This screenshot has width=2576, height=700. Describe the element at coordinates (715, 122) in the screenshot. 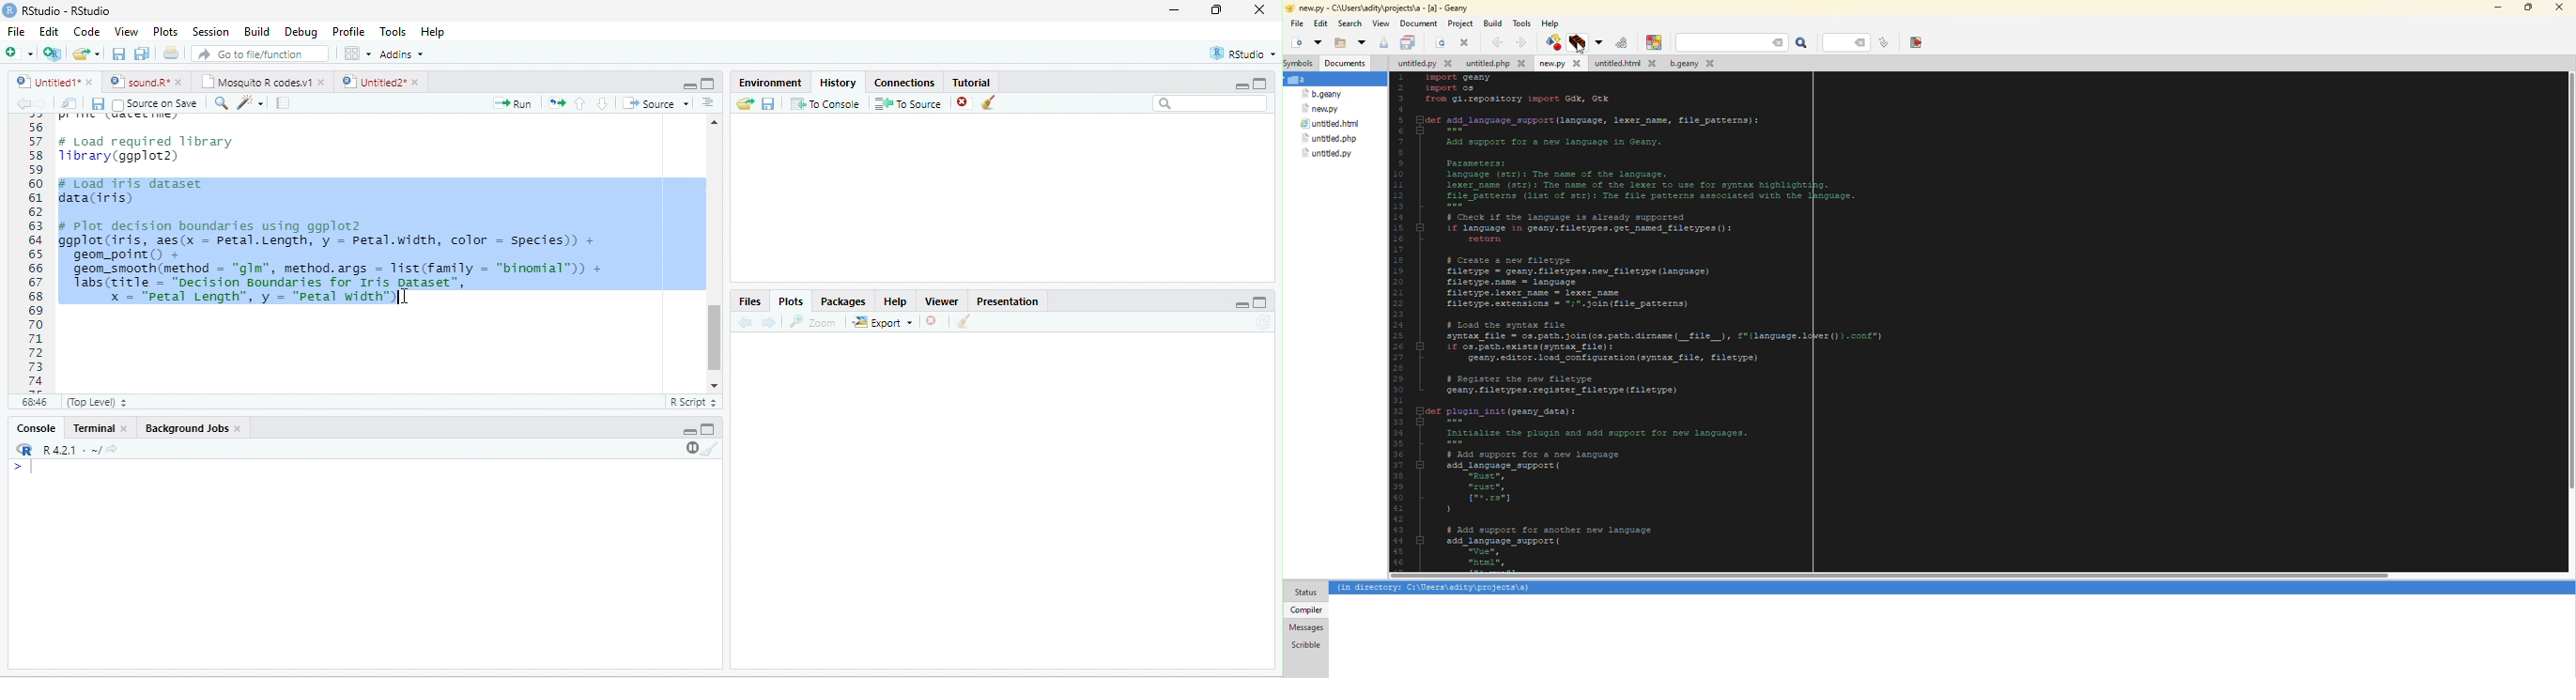

I see `scroll up` at that location.